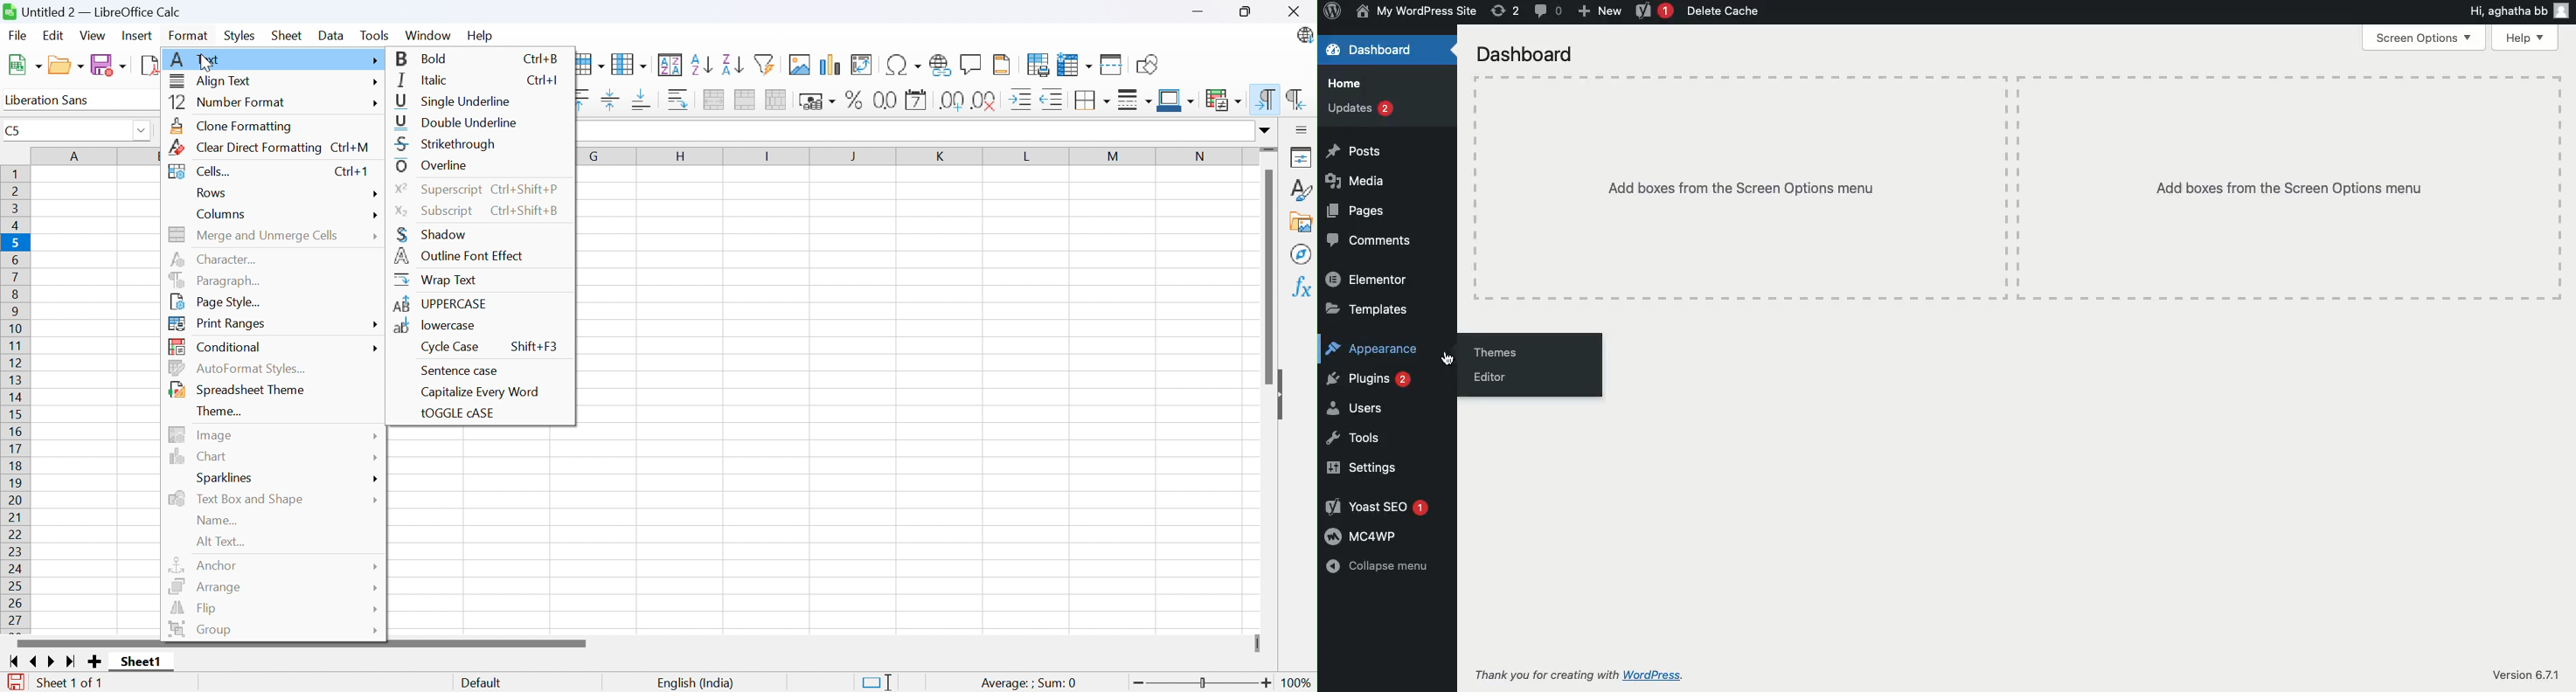  I want to click on Users, so click(1356, 410).